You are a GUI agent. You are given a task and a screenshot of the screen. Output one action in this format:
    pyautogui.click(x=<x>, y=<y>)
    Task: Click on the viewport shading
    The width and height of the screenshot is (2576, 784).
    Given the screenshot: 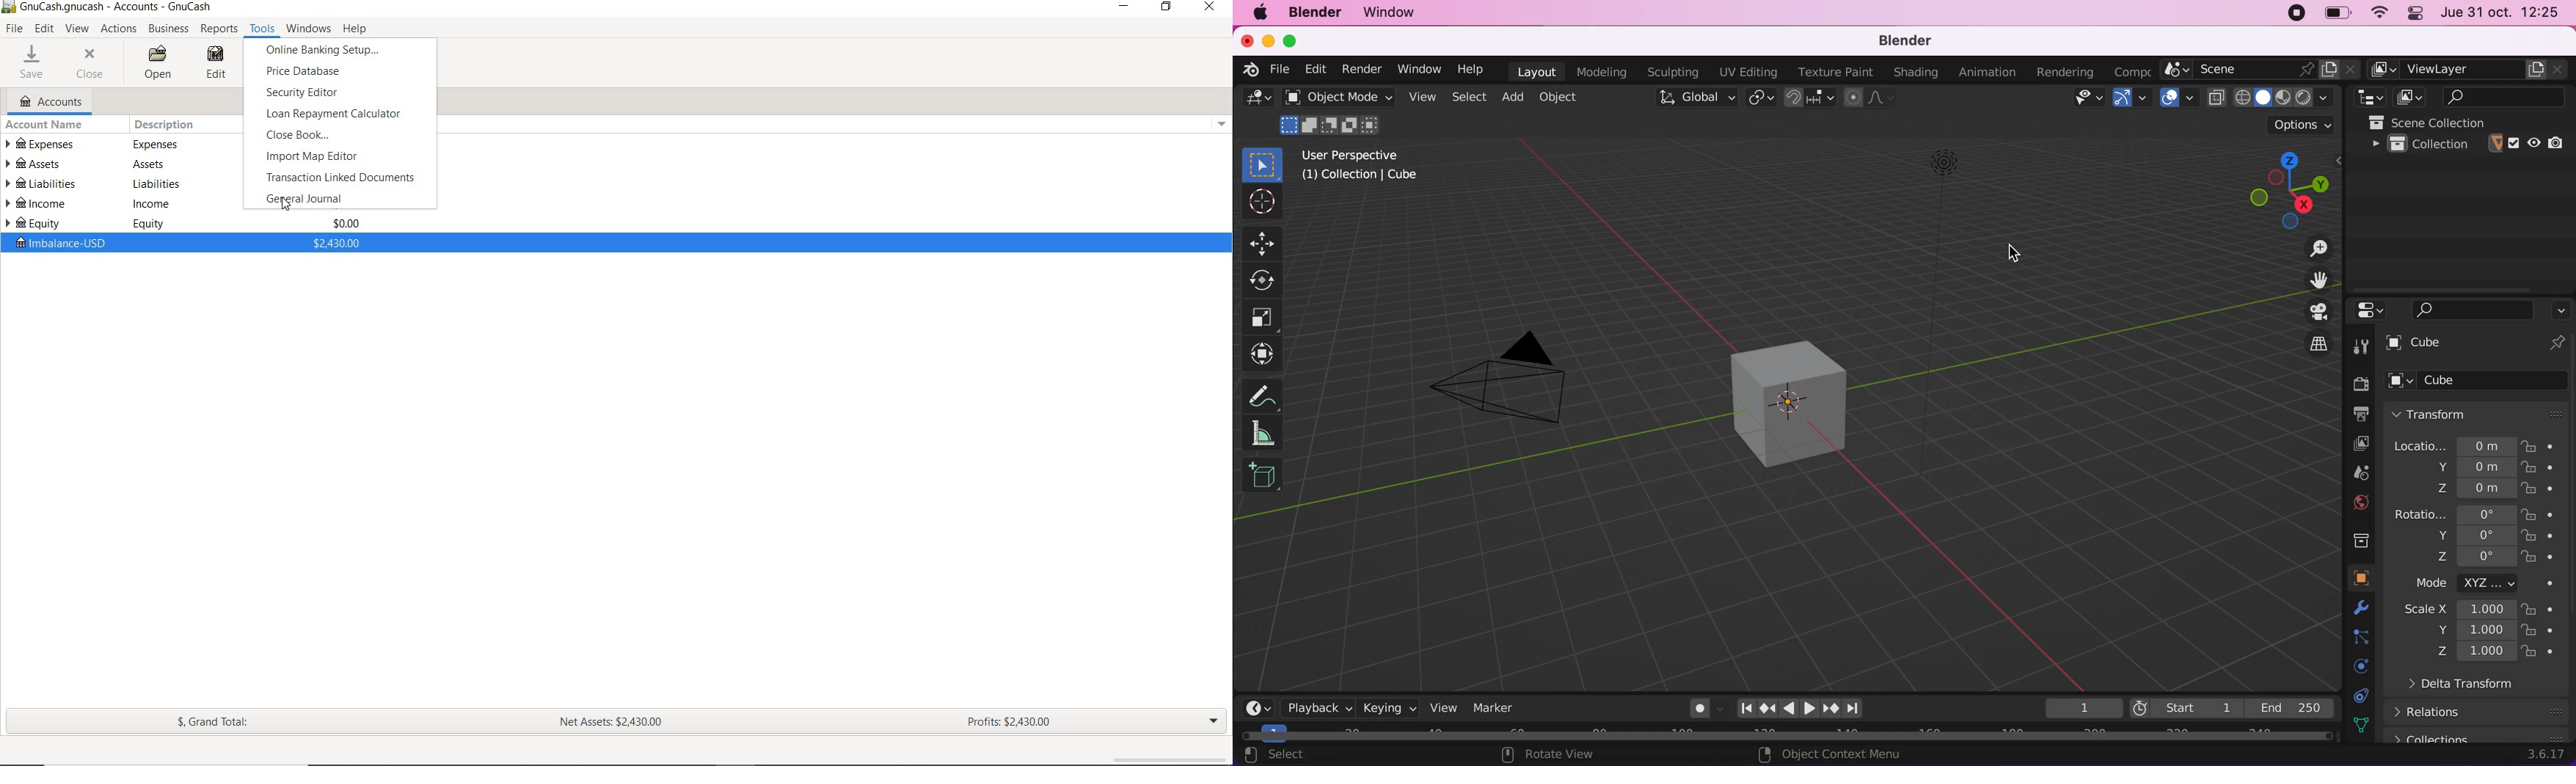 What is the action you would take?
    pyautogui.click(x=2289, y=97)
    